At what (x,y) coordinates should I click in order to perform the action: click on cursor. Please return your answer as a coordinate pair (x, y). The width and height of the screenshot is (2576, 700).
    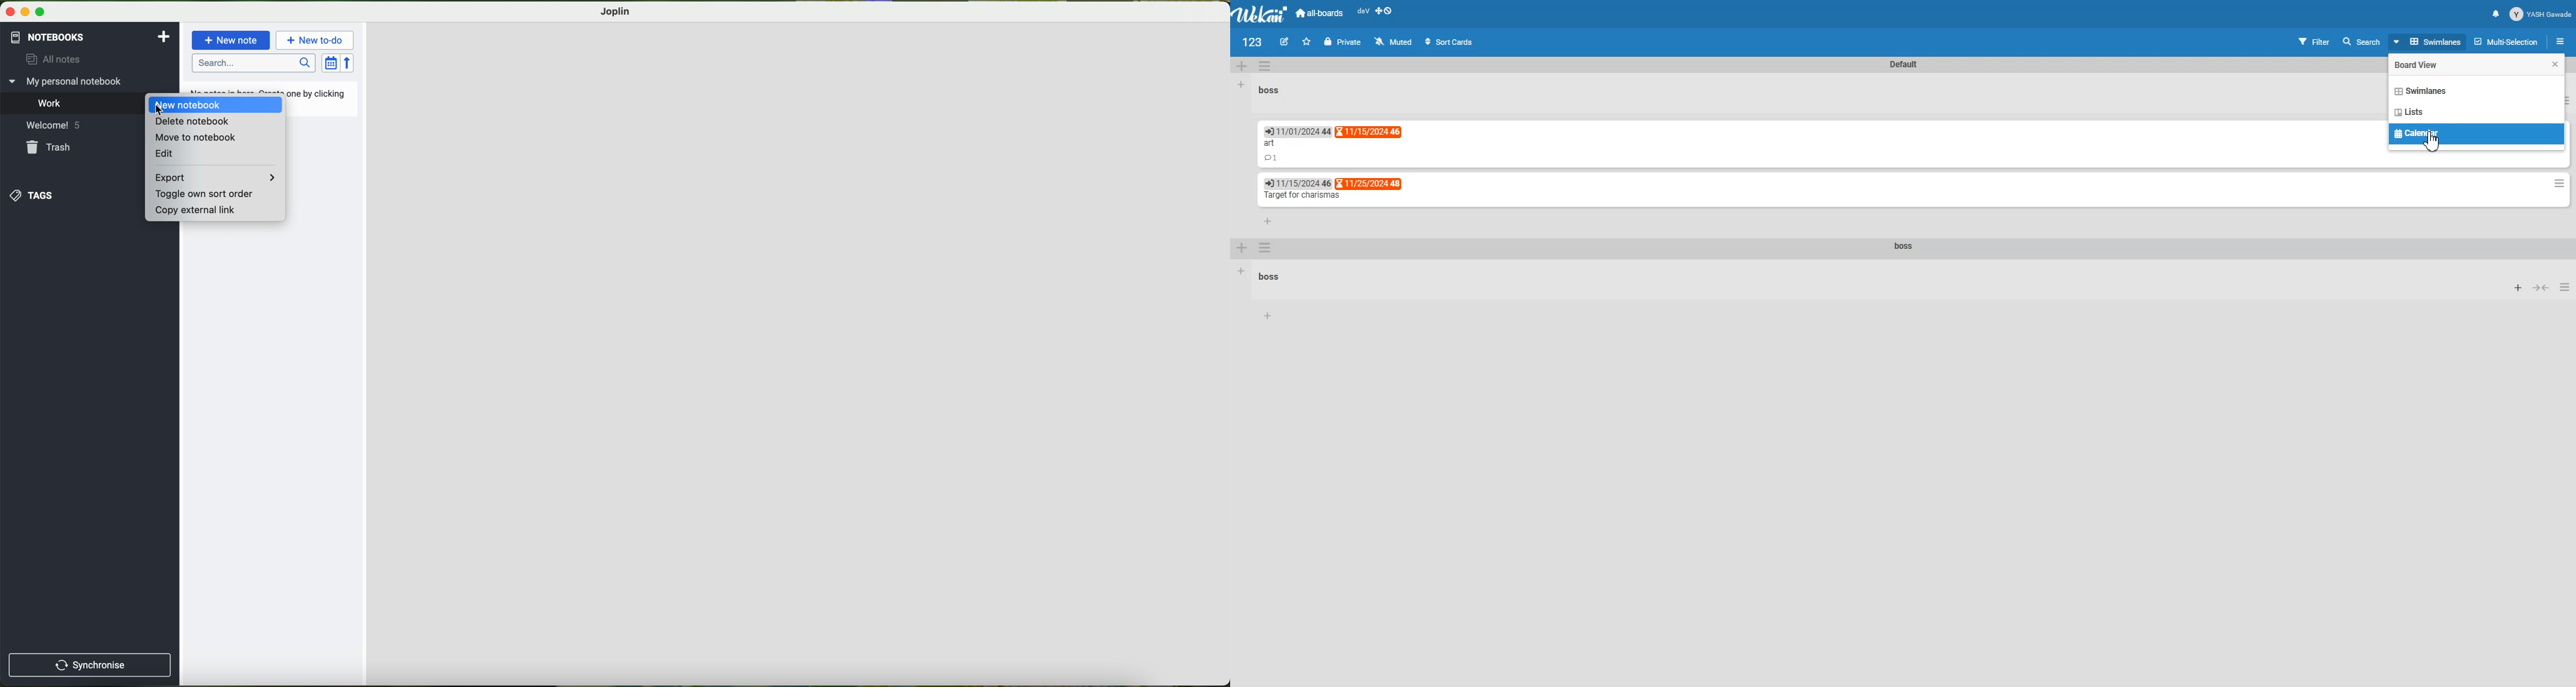
    Looking at the image, I should click on (159, 109).